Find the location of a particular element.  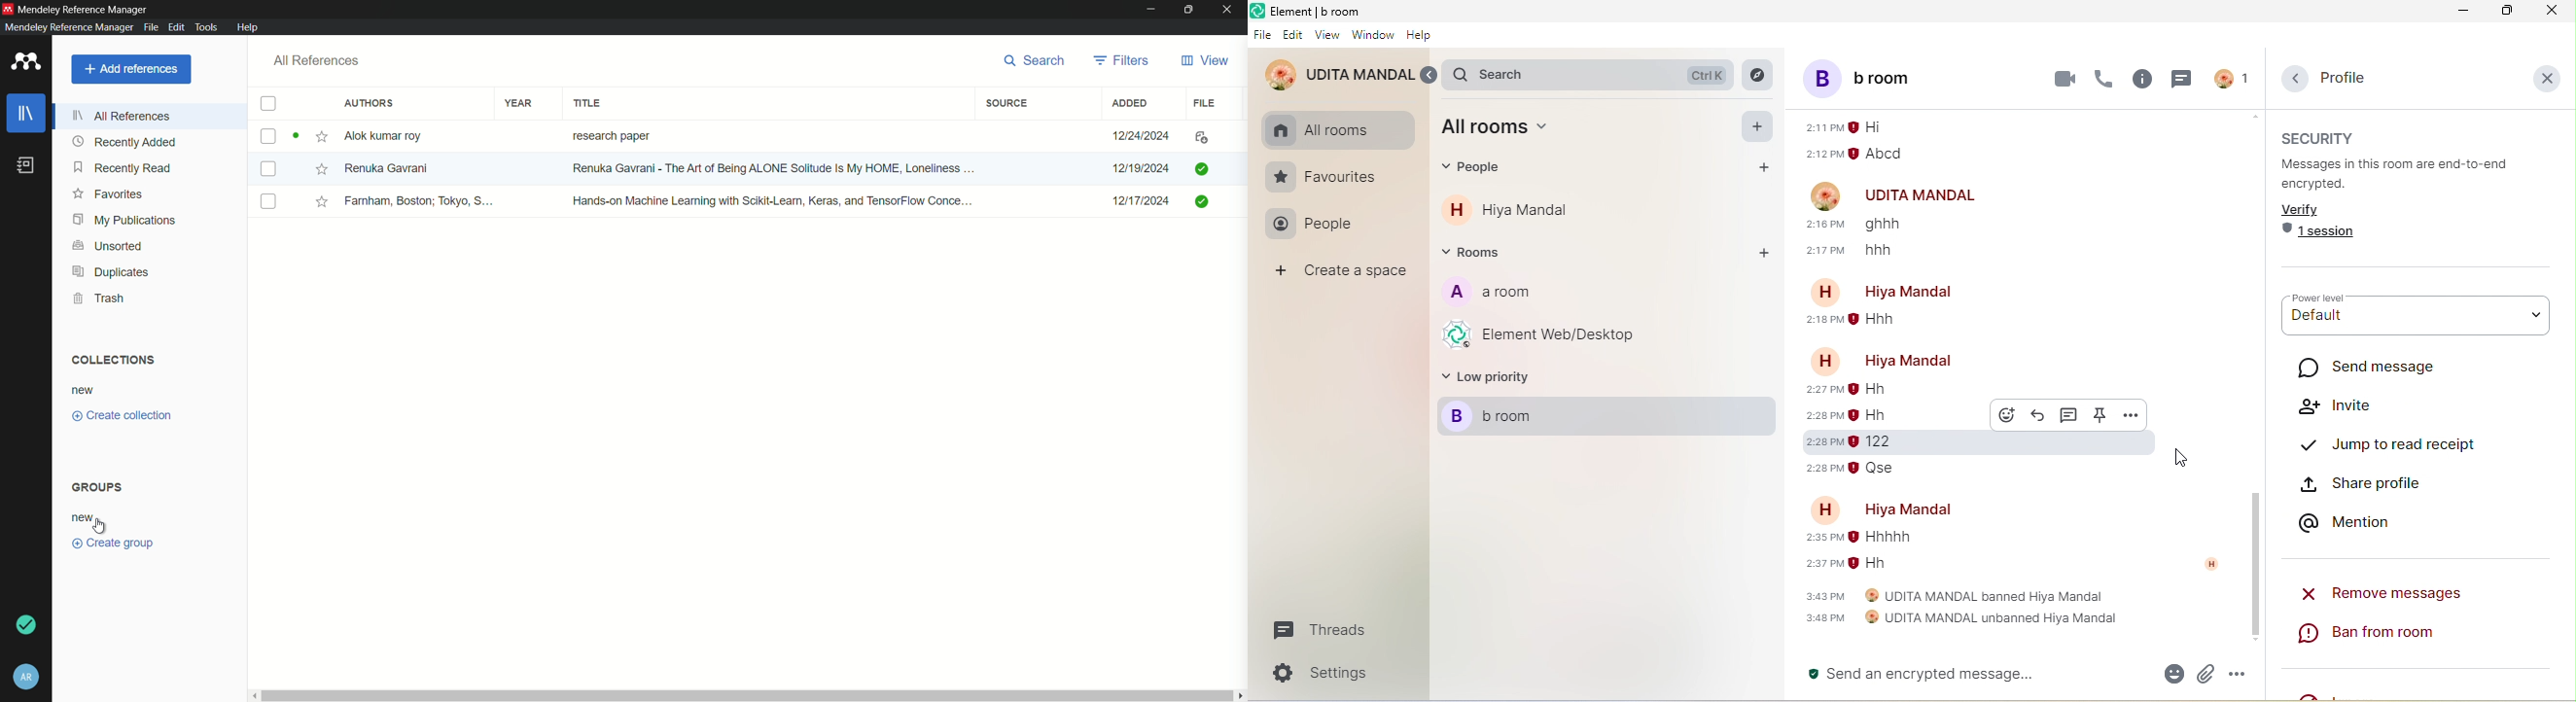

book-3 is located at coordinates (269, 202).